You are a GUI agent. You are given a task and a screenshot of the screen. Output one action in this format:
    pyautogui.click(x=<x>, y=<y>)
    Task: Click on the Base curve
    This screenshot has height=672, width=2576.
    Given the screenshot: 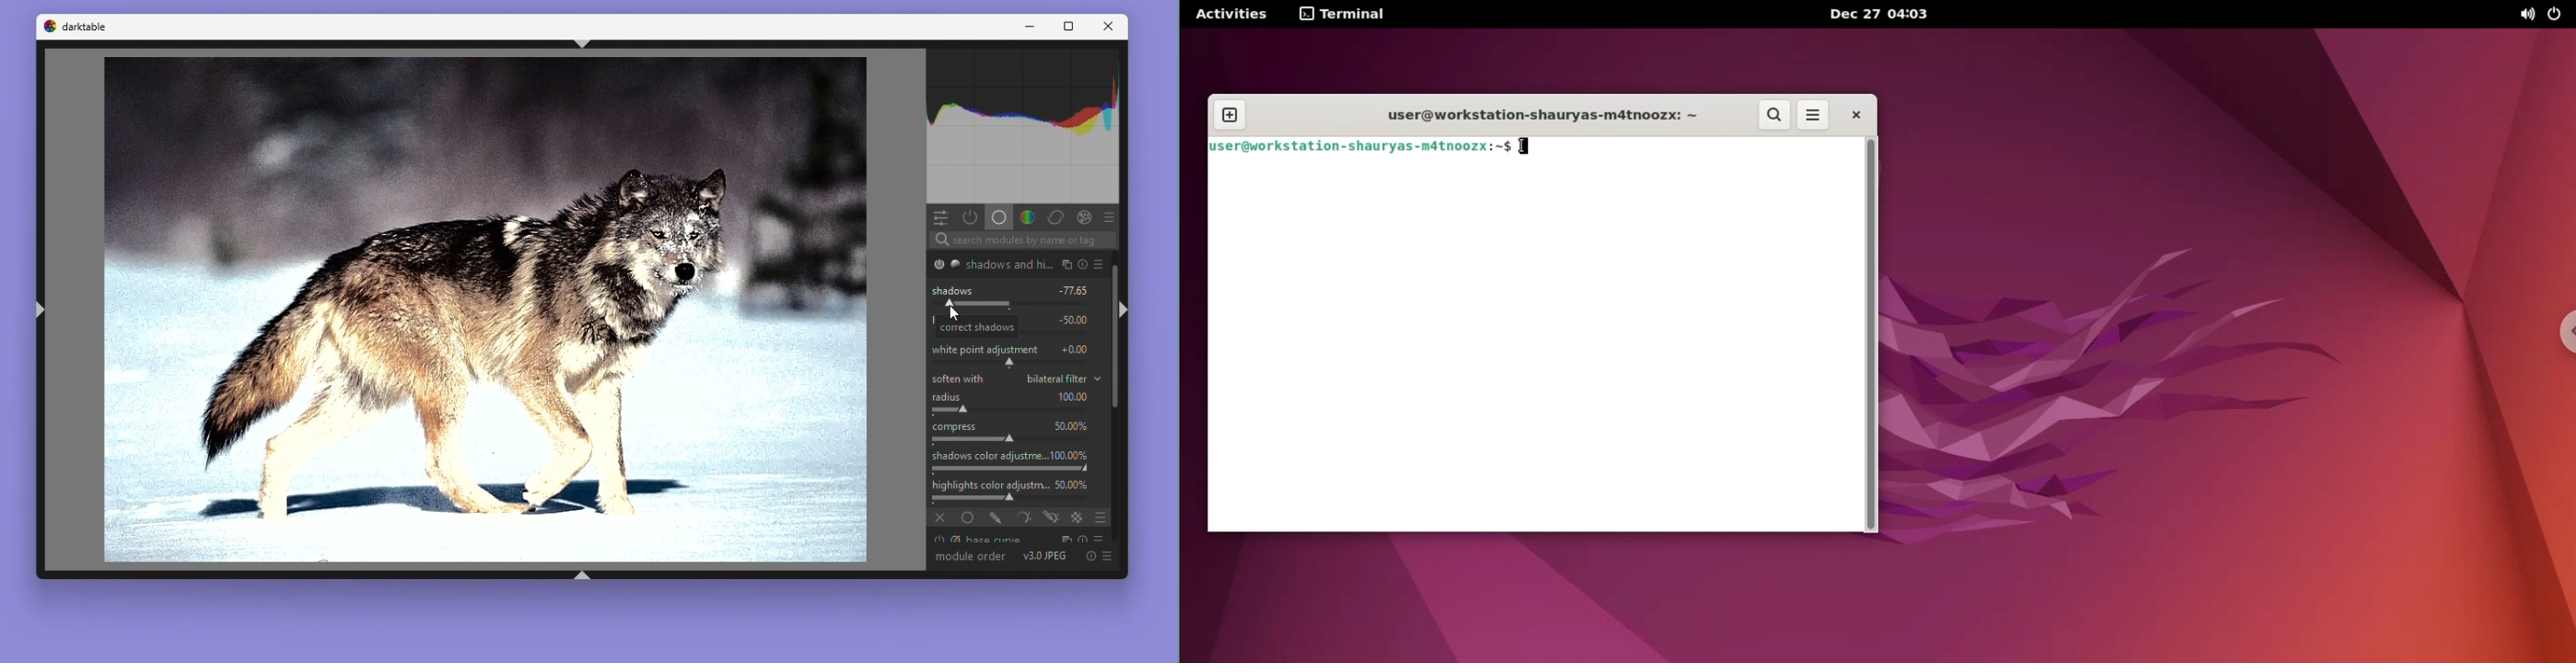 What is the action you would take?
    pyautogui.click(x=998, y=539)
    